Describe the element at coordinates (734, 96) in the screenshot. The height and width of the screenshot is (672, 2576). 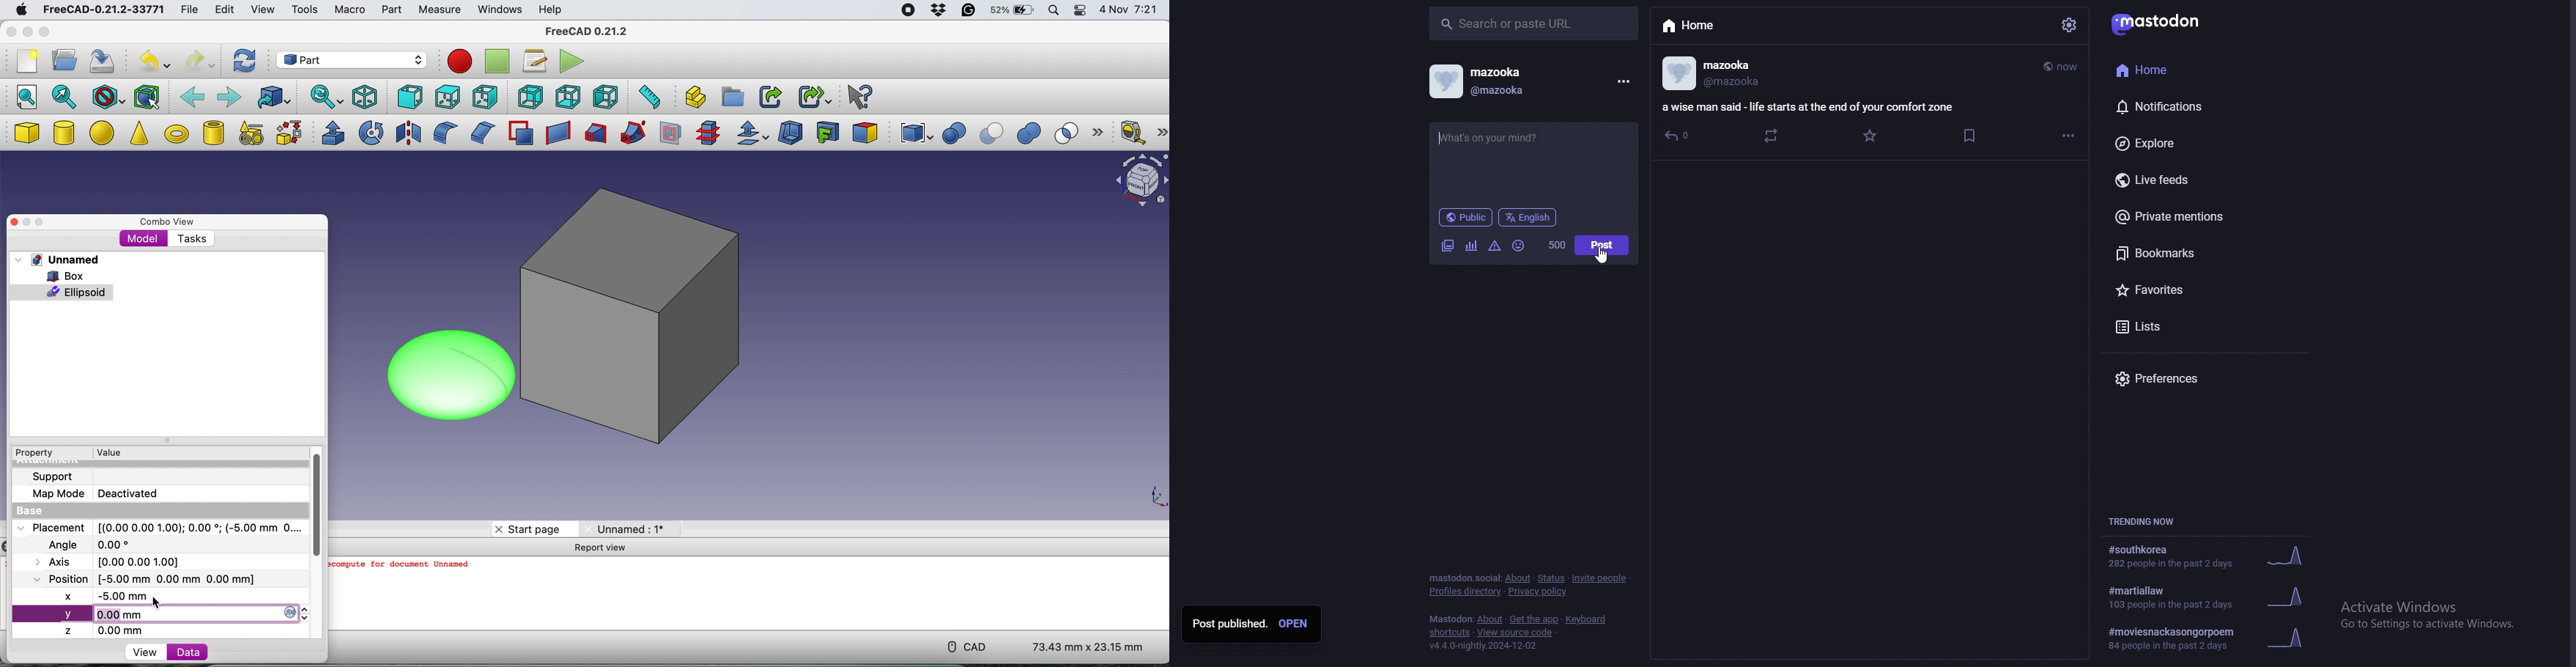
I see `create group` at that location.